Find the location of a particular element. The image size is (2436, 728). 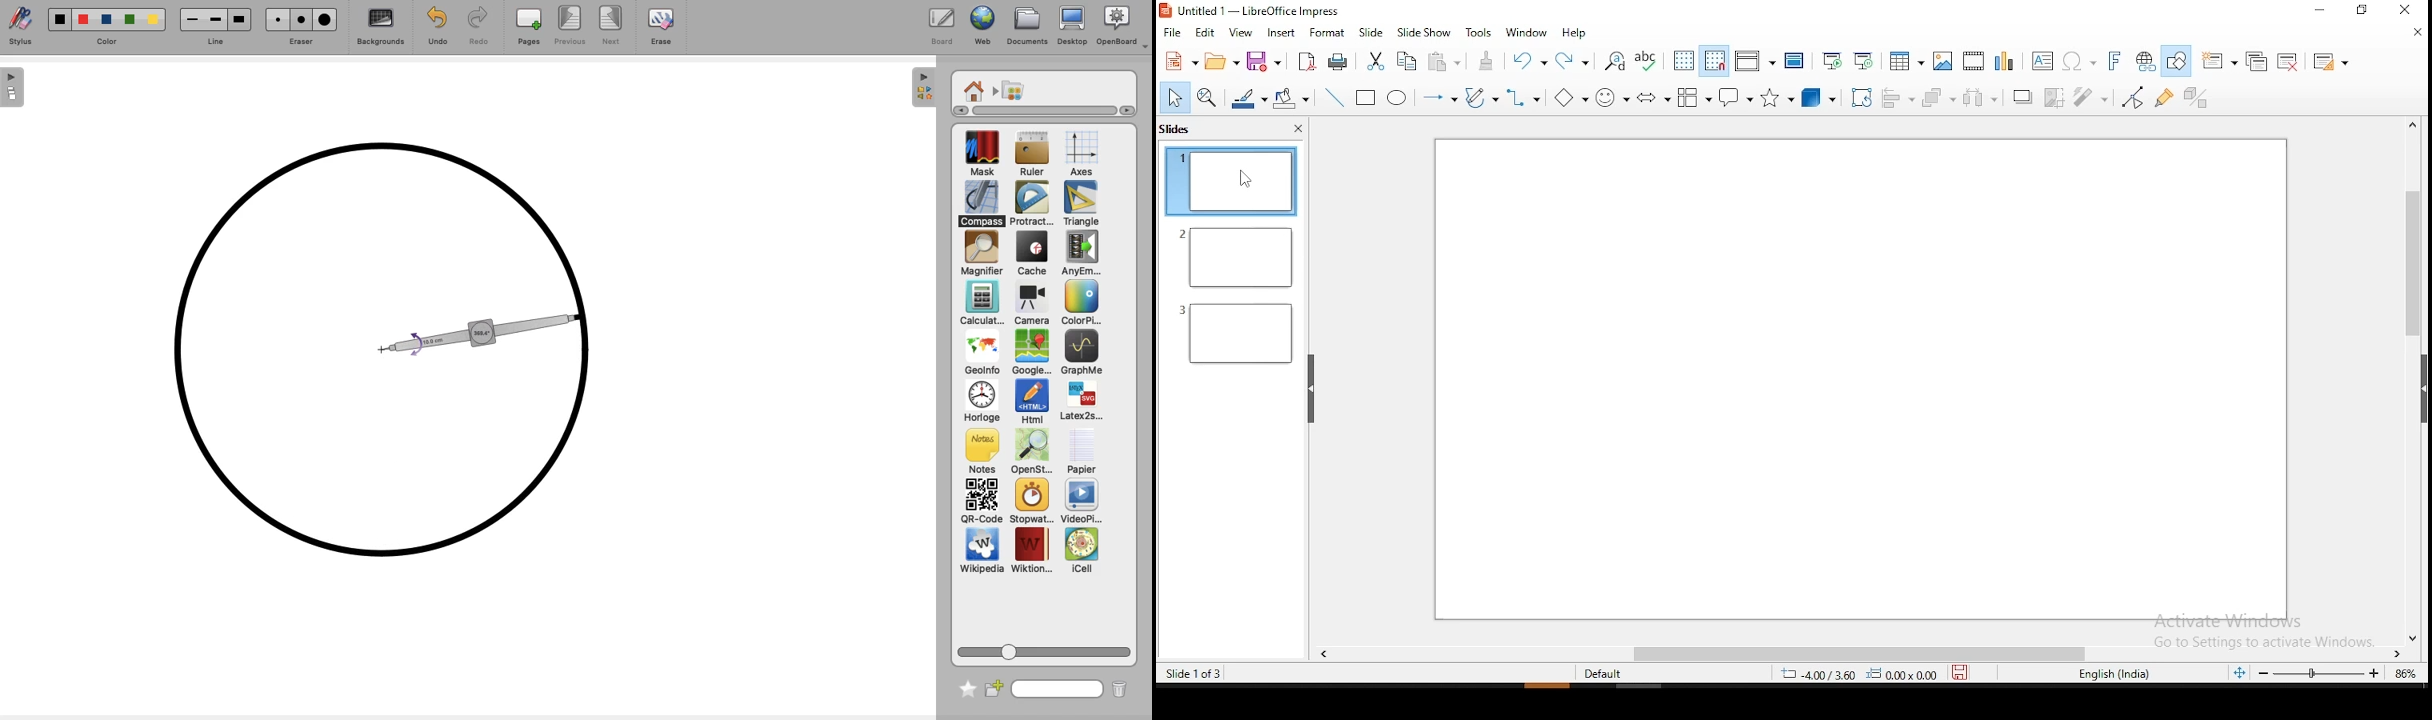

iCell is located at coordinates (1082, 551).